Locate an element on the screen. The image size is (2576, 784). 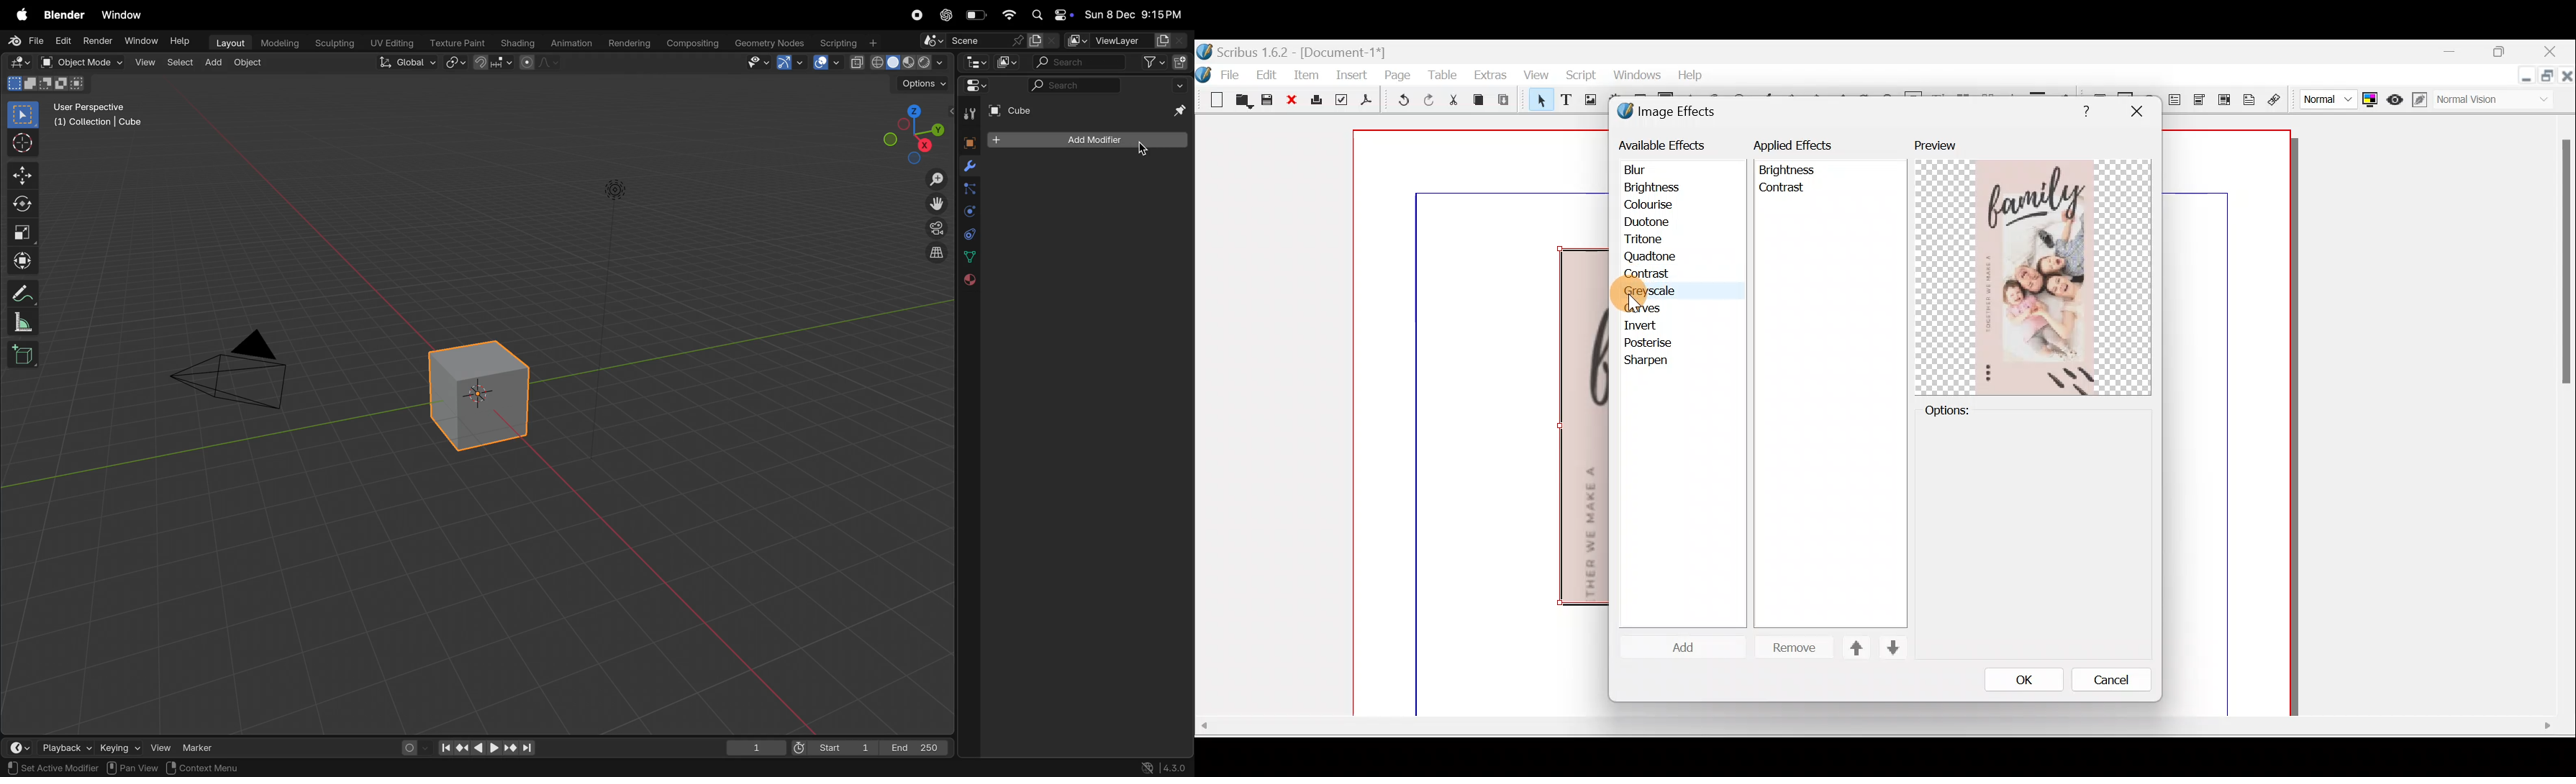
Redo is located at coordinates (1426, 101).